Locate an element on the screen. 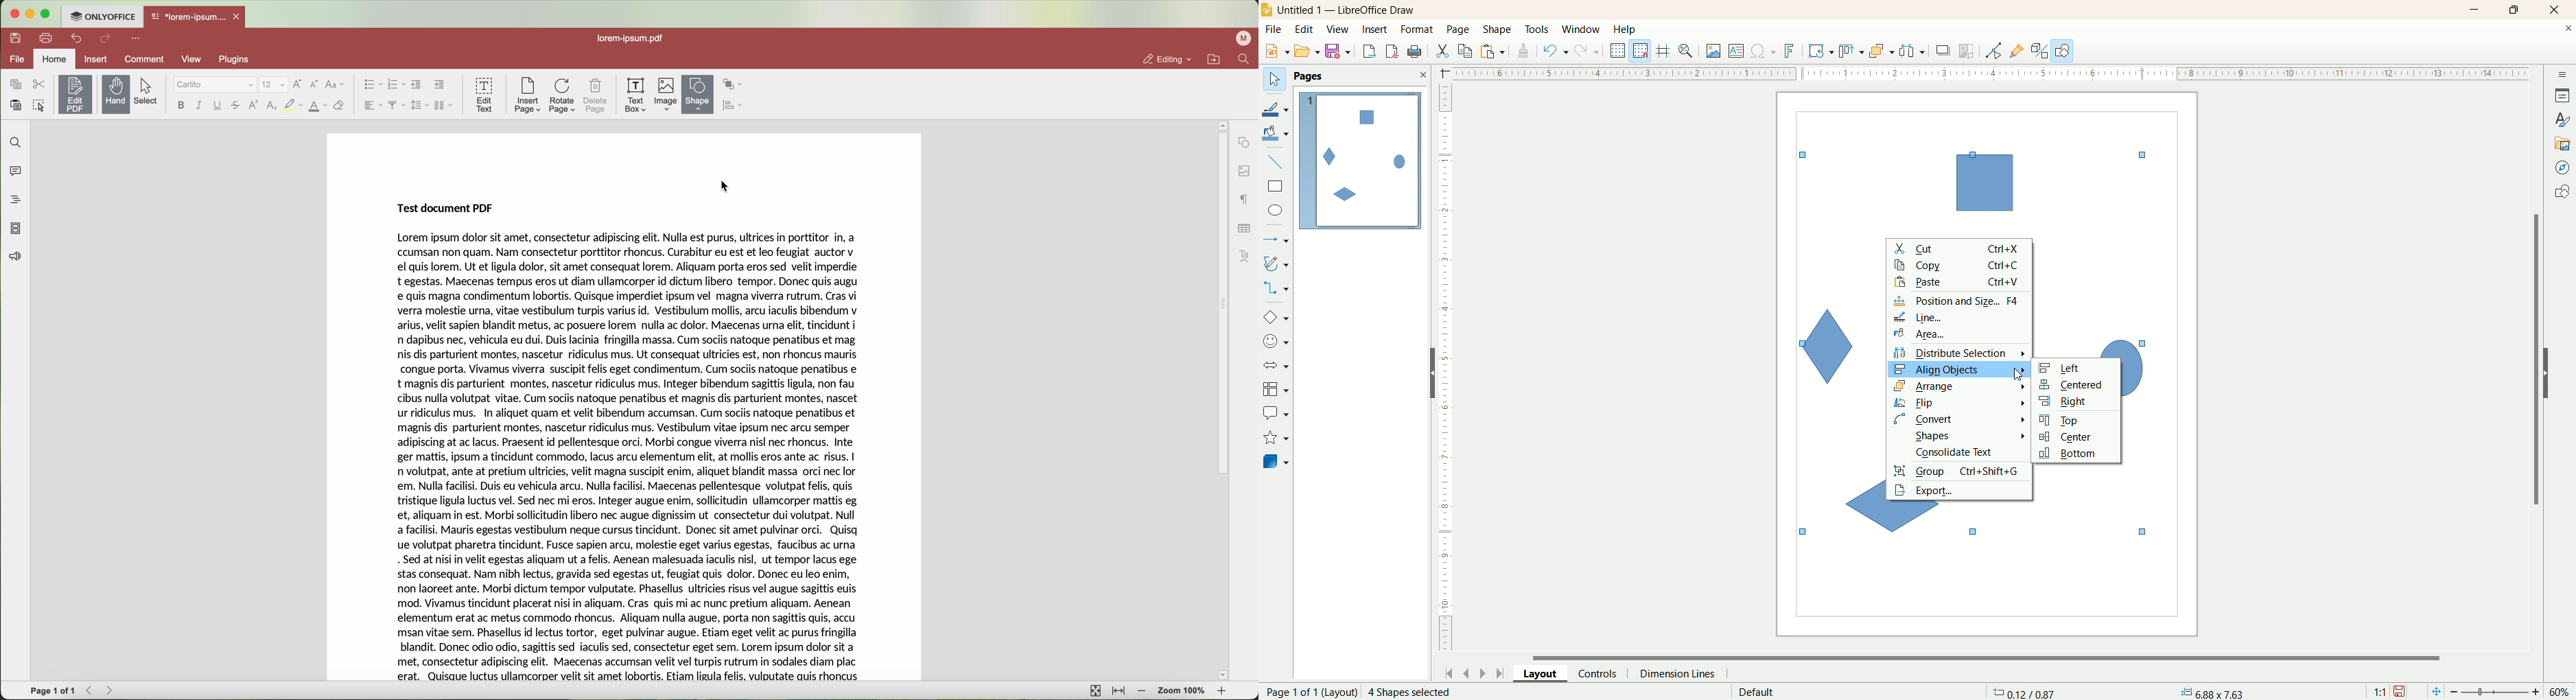  copy is located at coordinates (1466, 51).